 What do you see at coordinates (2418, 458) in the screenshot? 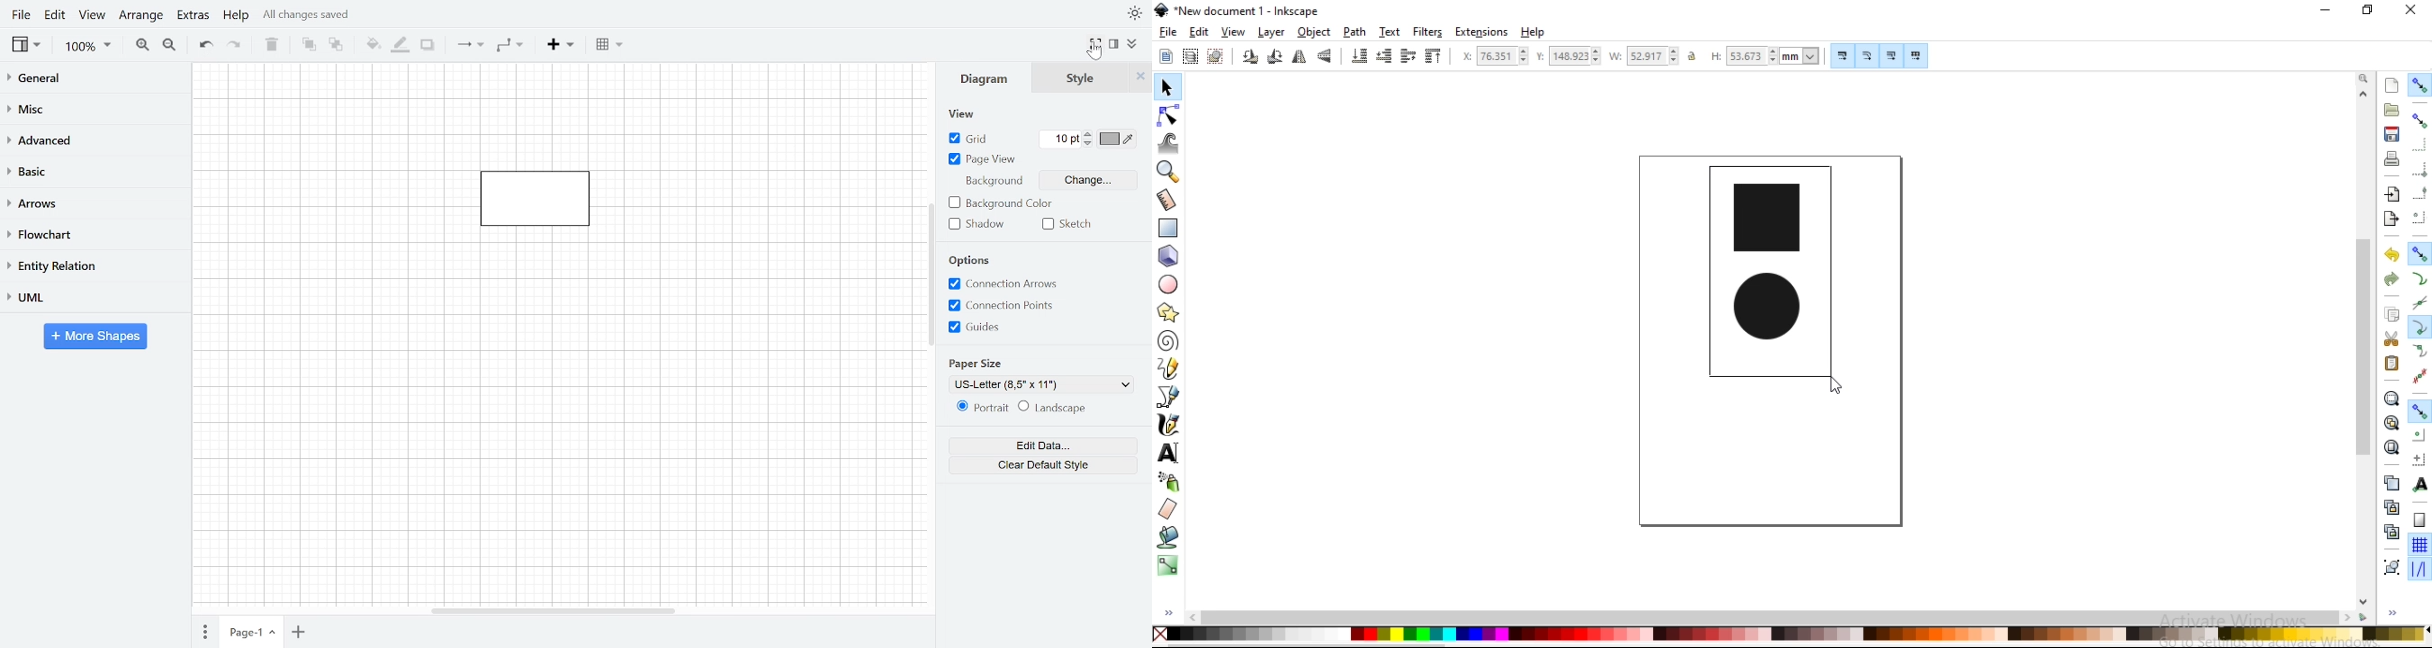
I see `snap an items rotation center` at bounding box center [2418, 458].